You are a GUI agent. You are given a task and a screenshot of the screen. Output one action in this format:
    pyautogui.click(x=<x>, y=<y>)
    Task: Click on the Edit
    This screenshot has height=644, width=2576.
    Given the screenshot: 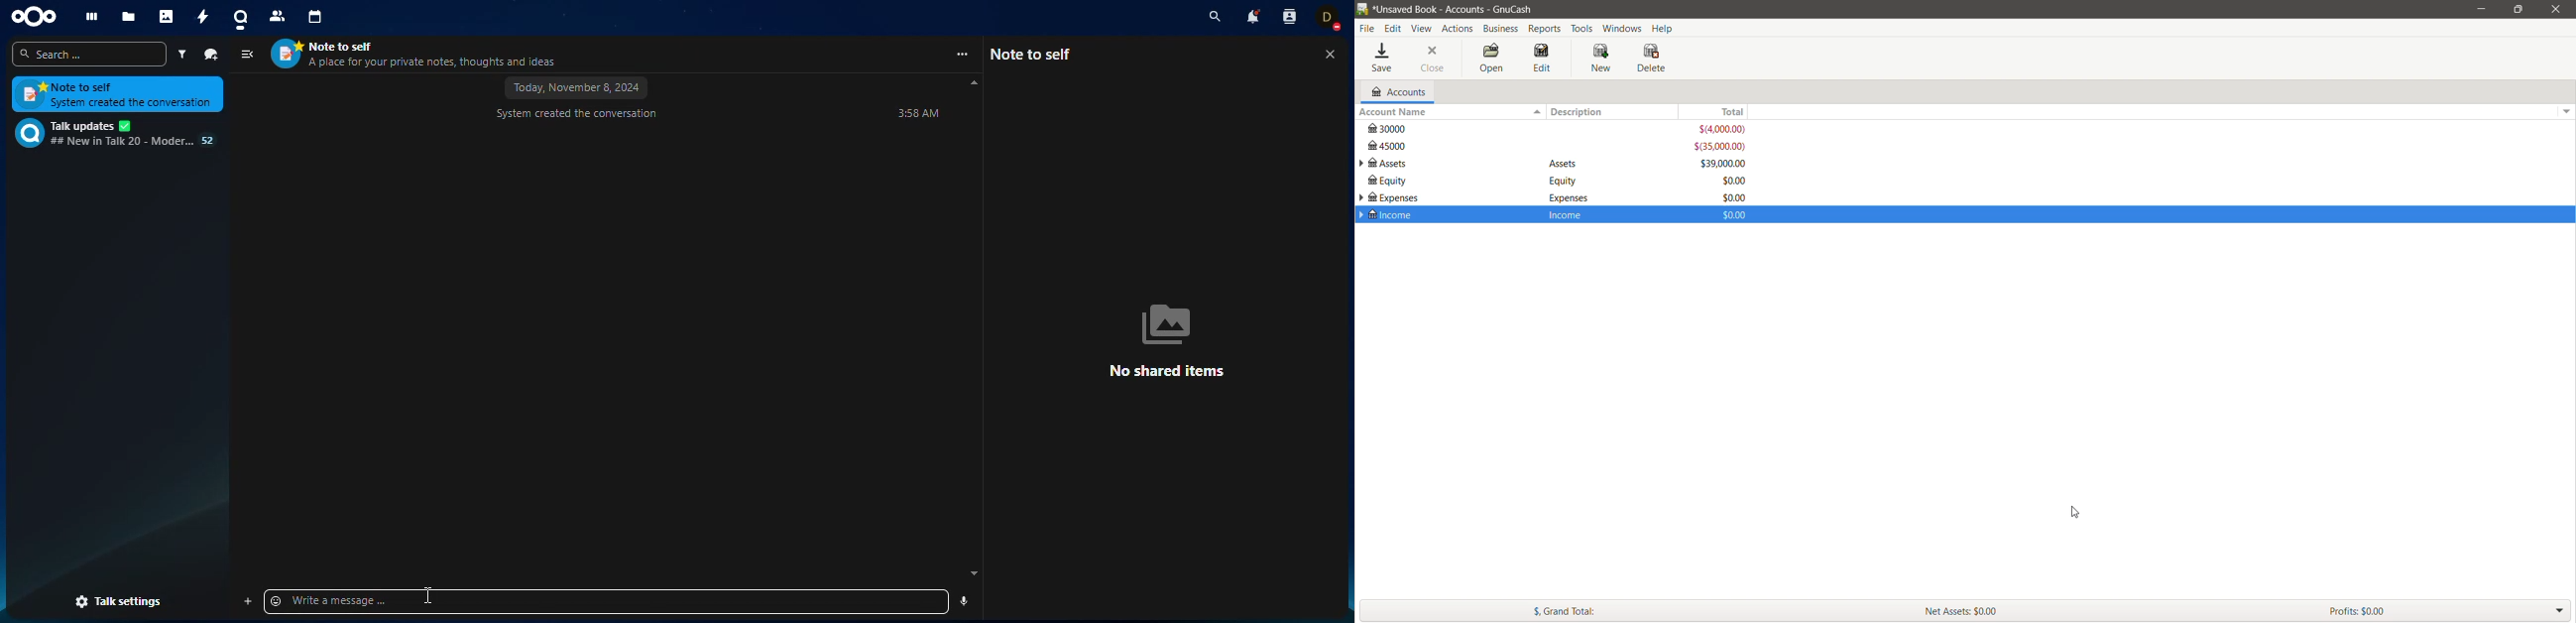 What is the action you would take?
    pyautogui.click(x=1395, y=29)
    